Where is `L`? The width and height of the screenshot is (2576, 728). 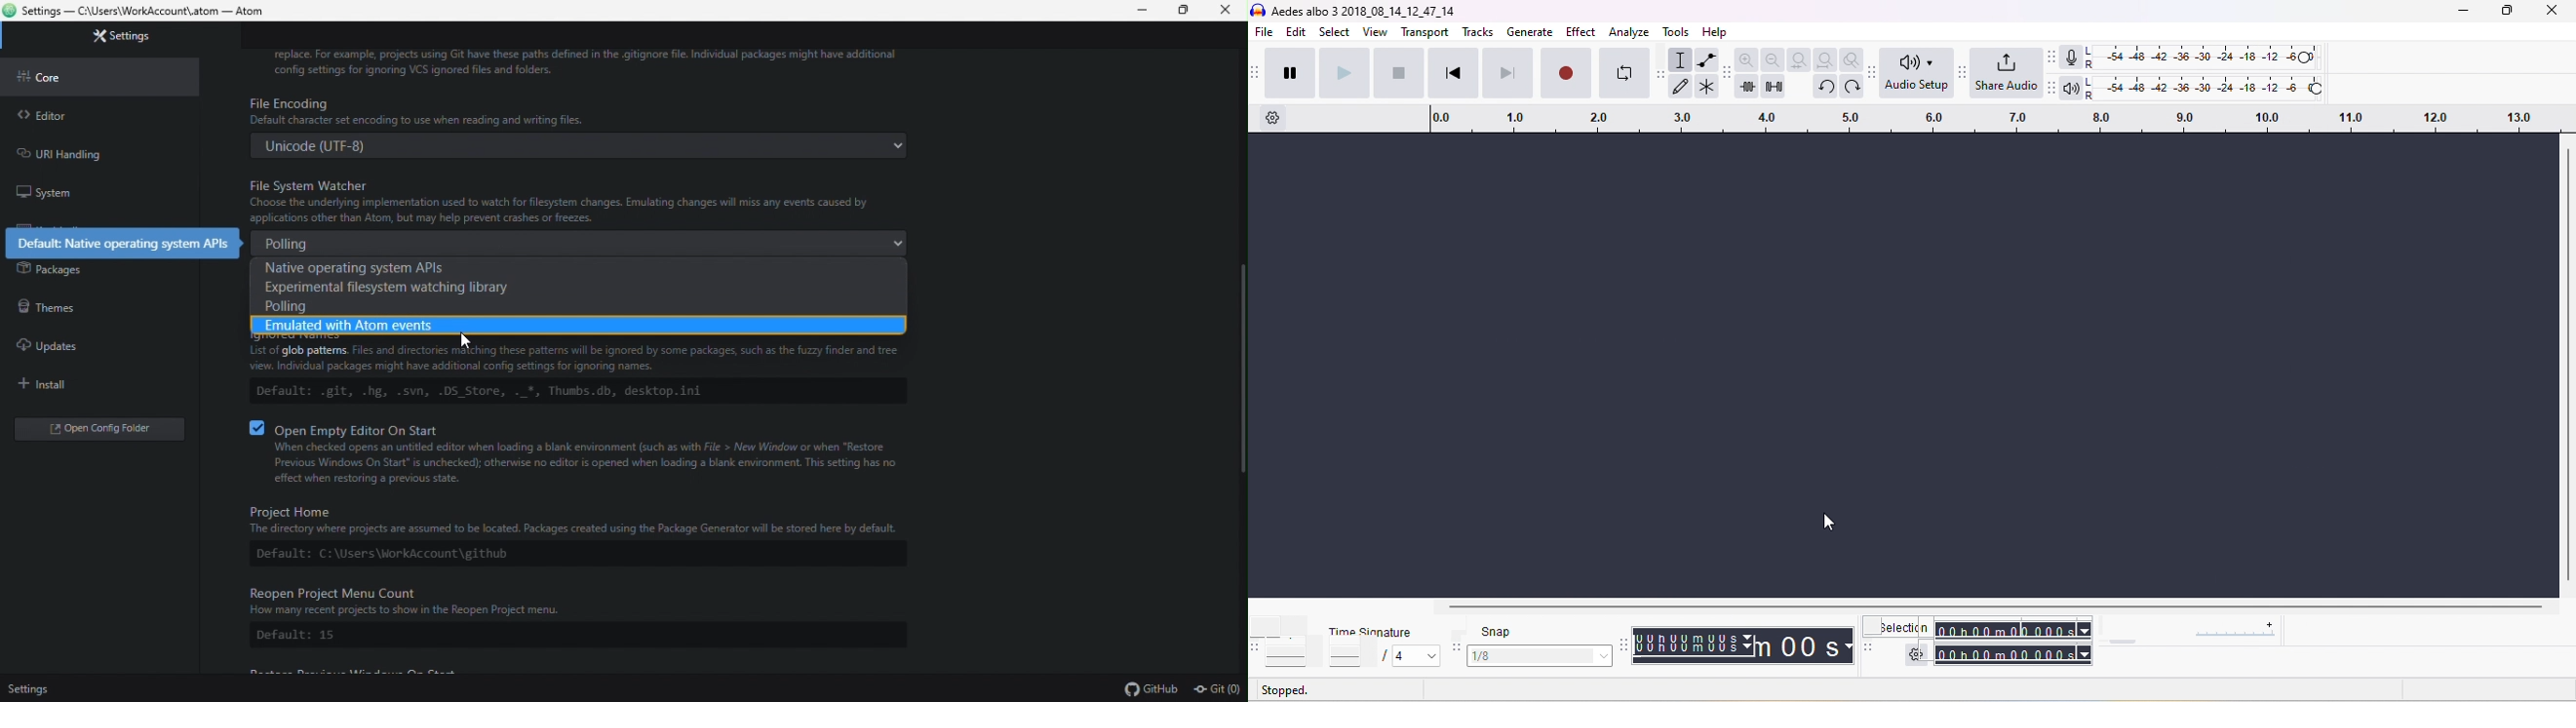 L is located at coordinates (2091, 51).